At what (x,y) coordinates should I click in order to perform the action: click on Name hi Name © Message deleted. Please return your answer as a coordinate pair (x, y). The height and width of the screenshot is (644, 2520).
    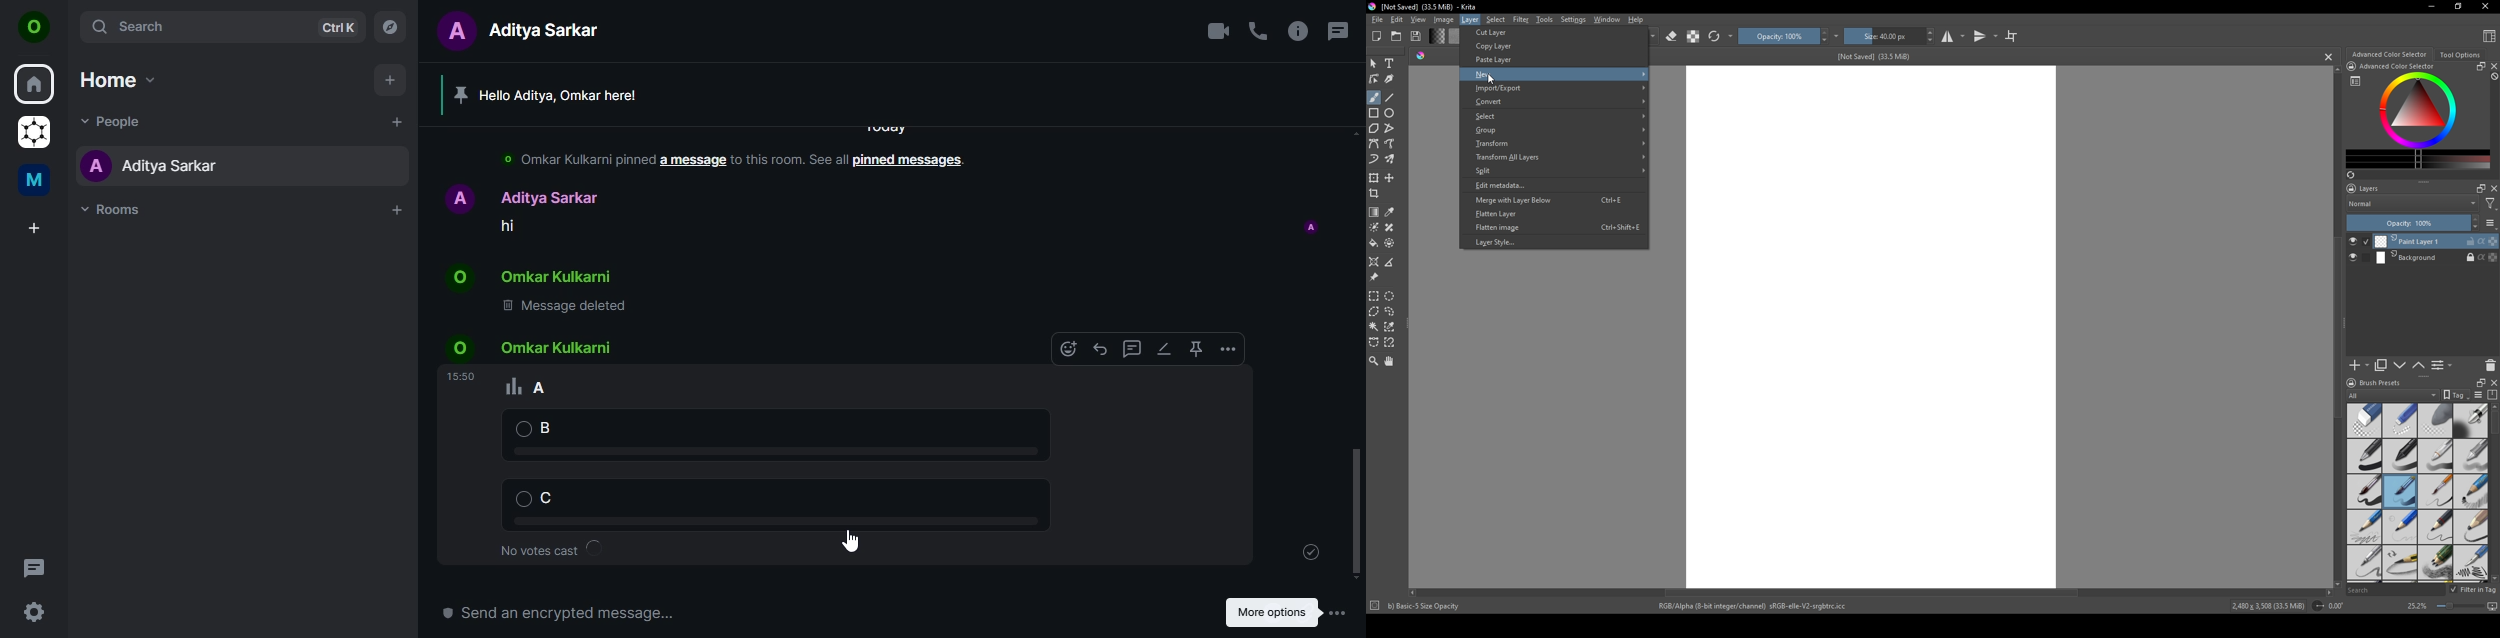
    Looking at the image, I should click on (536, 251).